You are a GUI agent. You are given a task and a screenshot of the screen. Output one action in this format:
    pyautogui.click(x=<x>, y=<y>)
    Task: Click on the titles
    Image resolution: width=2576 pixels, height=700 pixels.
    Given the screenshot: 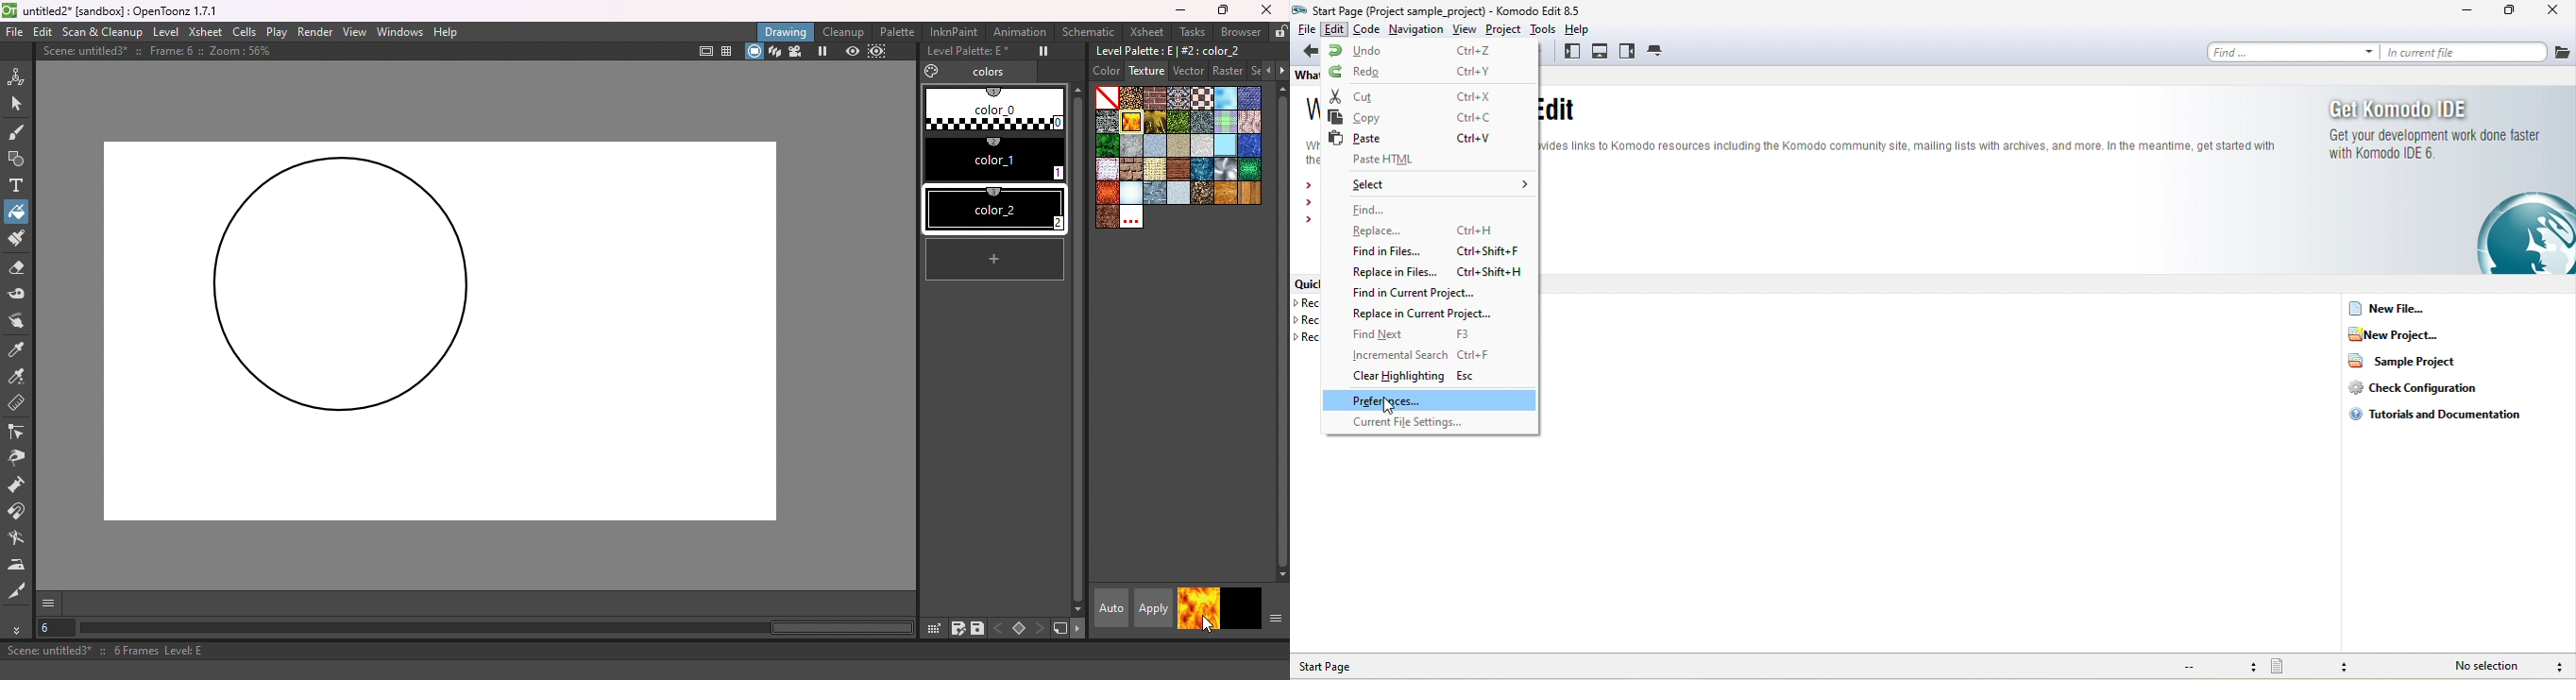 What is the action you would take?
    pyautogui.click(x=1470, y=11)
    